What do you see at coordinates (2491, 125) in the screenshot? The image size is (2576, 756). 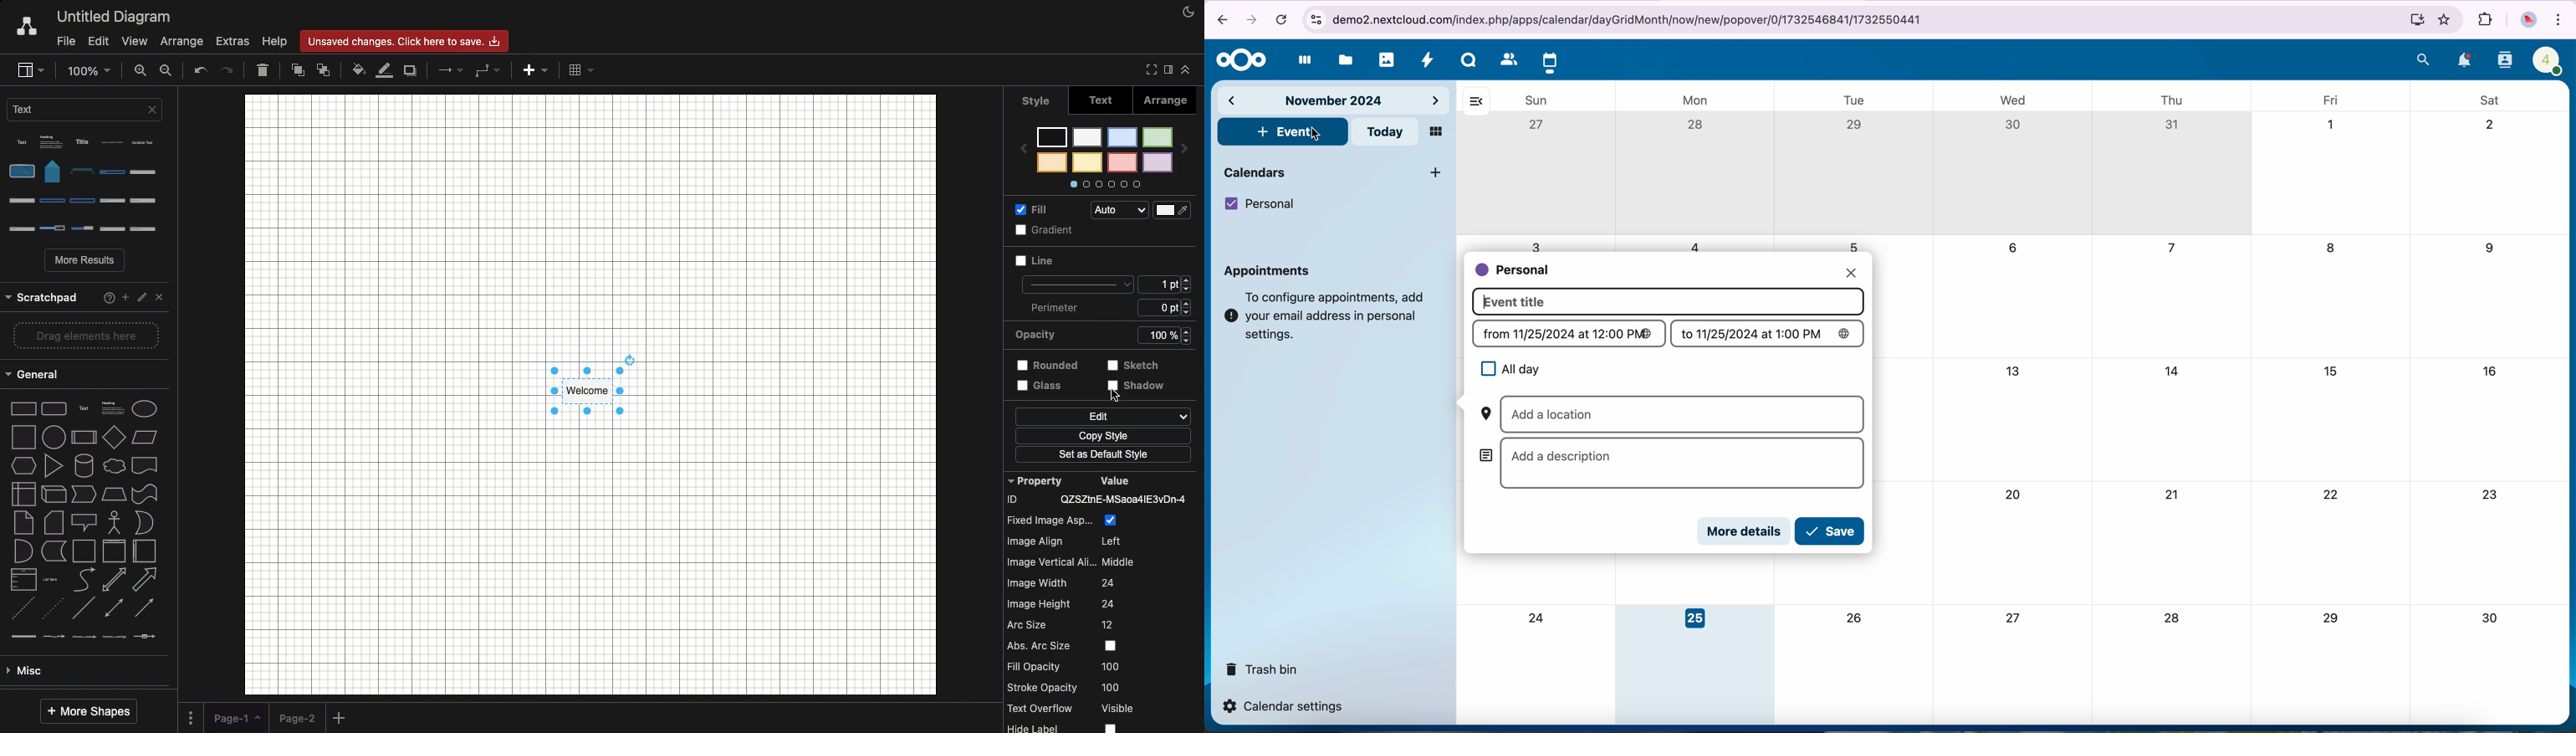 I see `2` at bounding box center [2491, 125].